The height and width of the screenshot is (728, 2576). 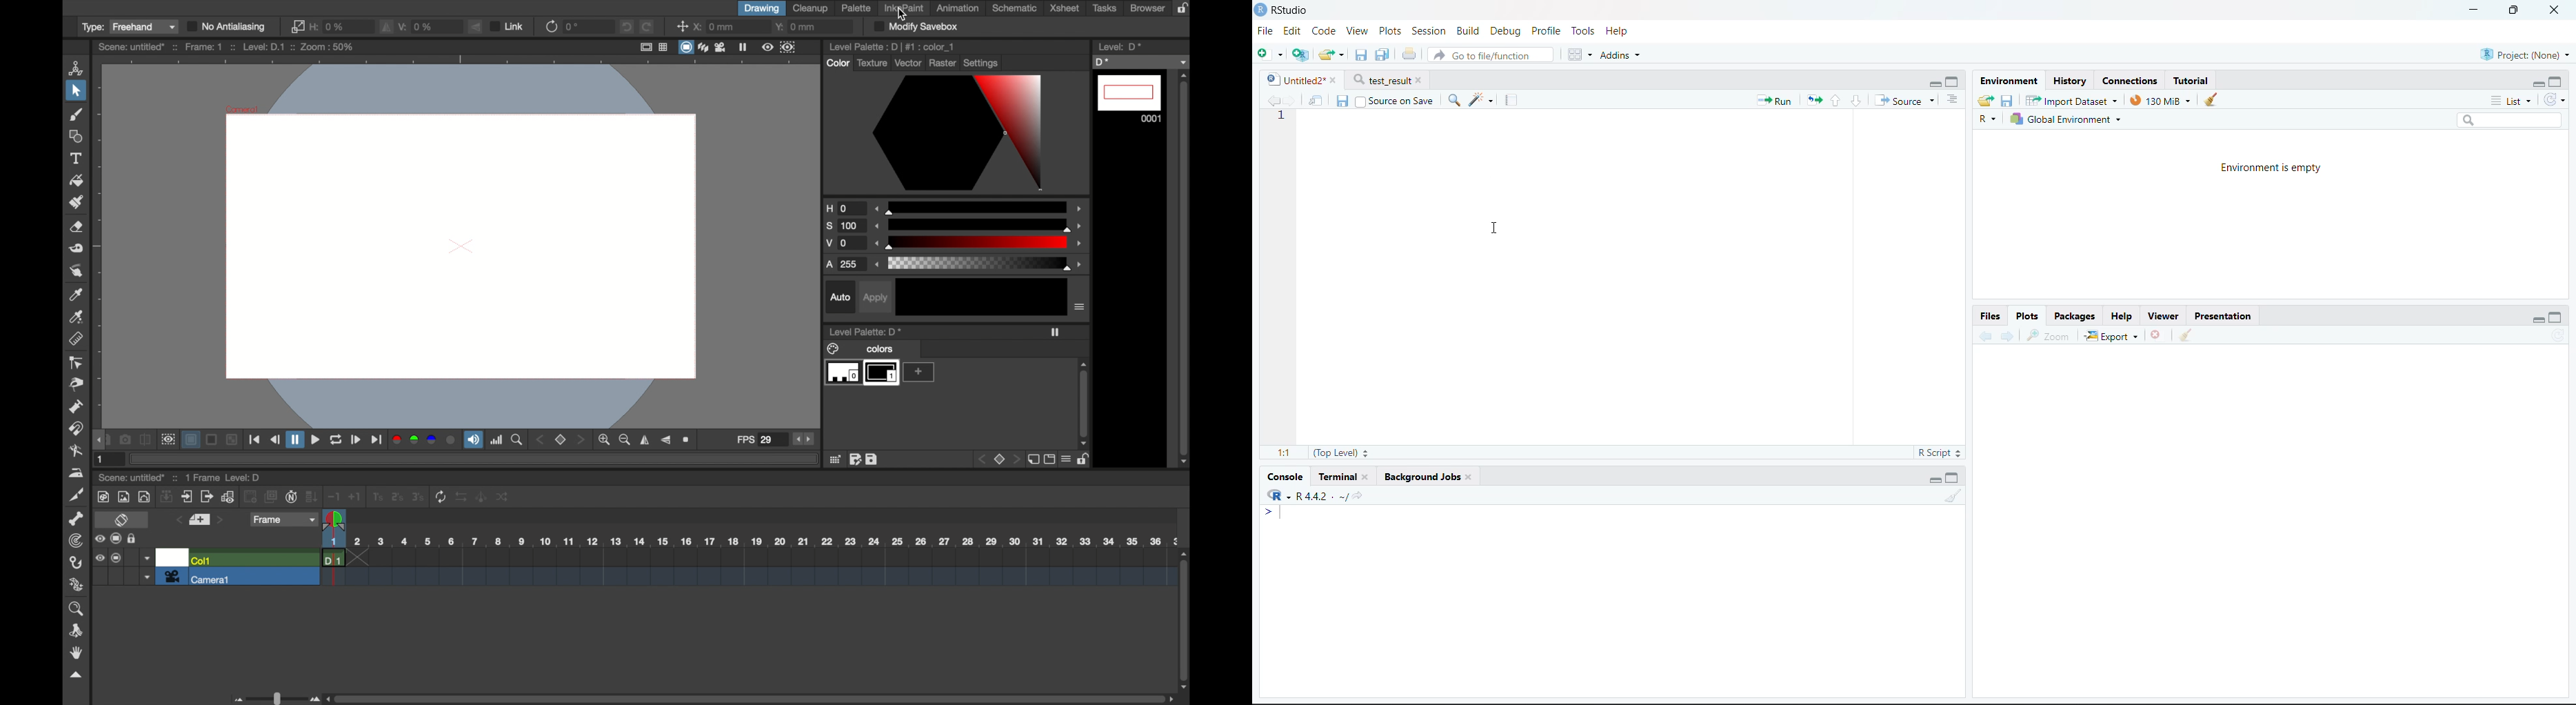 I want to click on Refresh the list of objects in the environment, so click(x=2554, y=99).